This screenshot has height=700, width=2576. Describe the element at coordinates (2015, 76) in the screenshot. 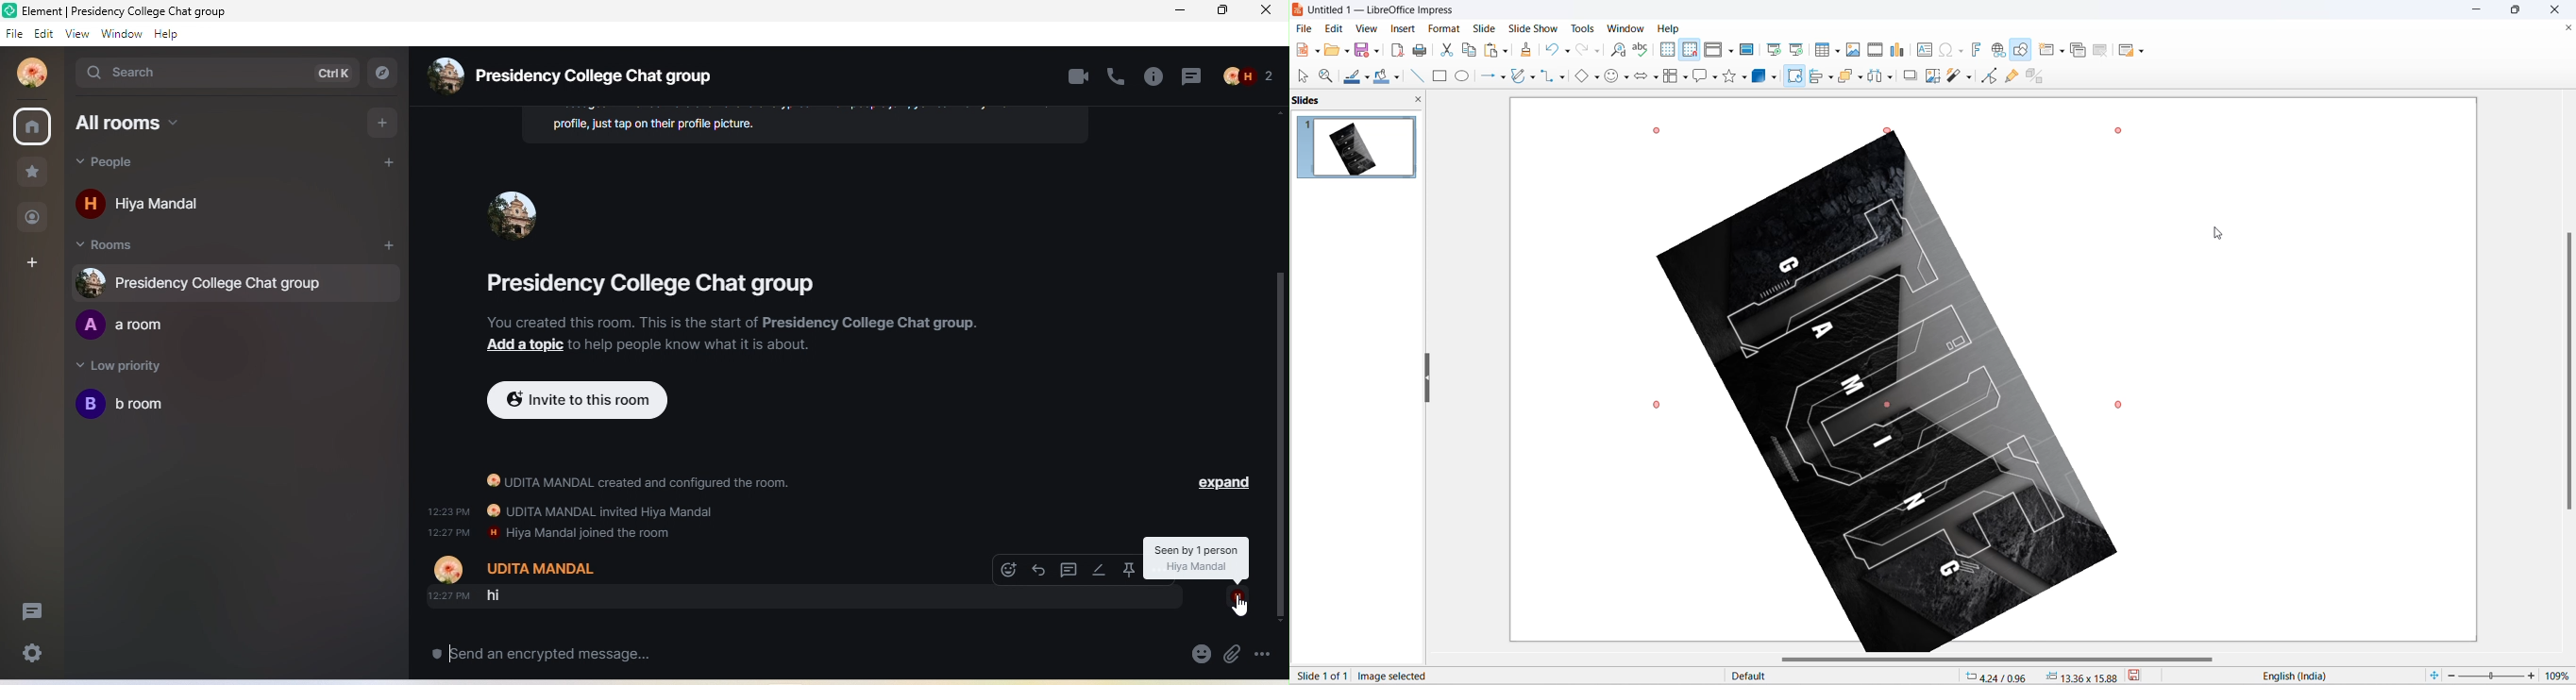

I see `show gluepoint functions` at that location.